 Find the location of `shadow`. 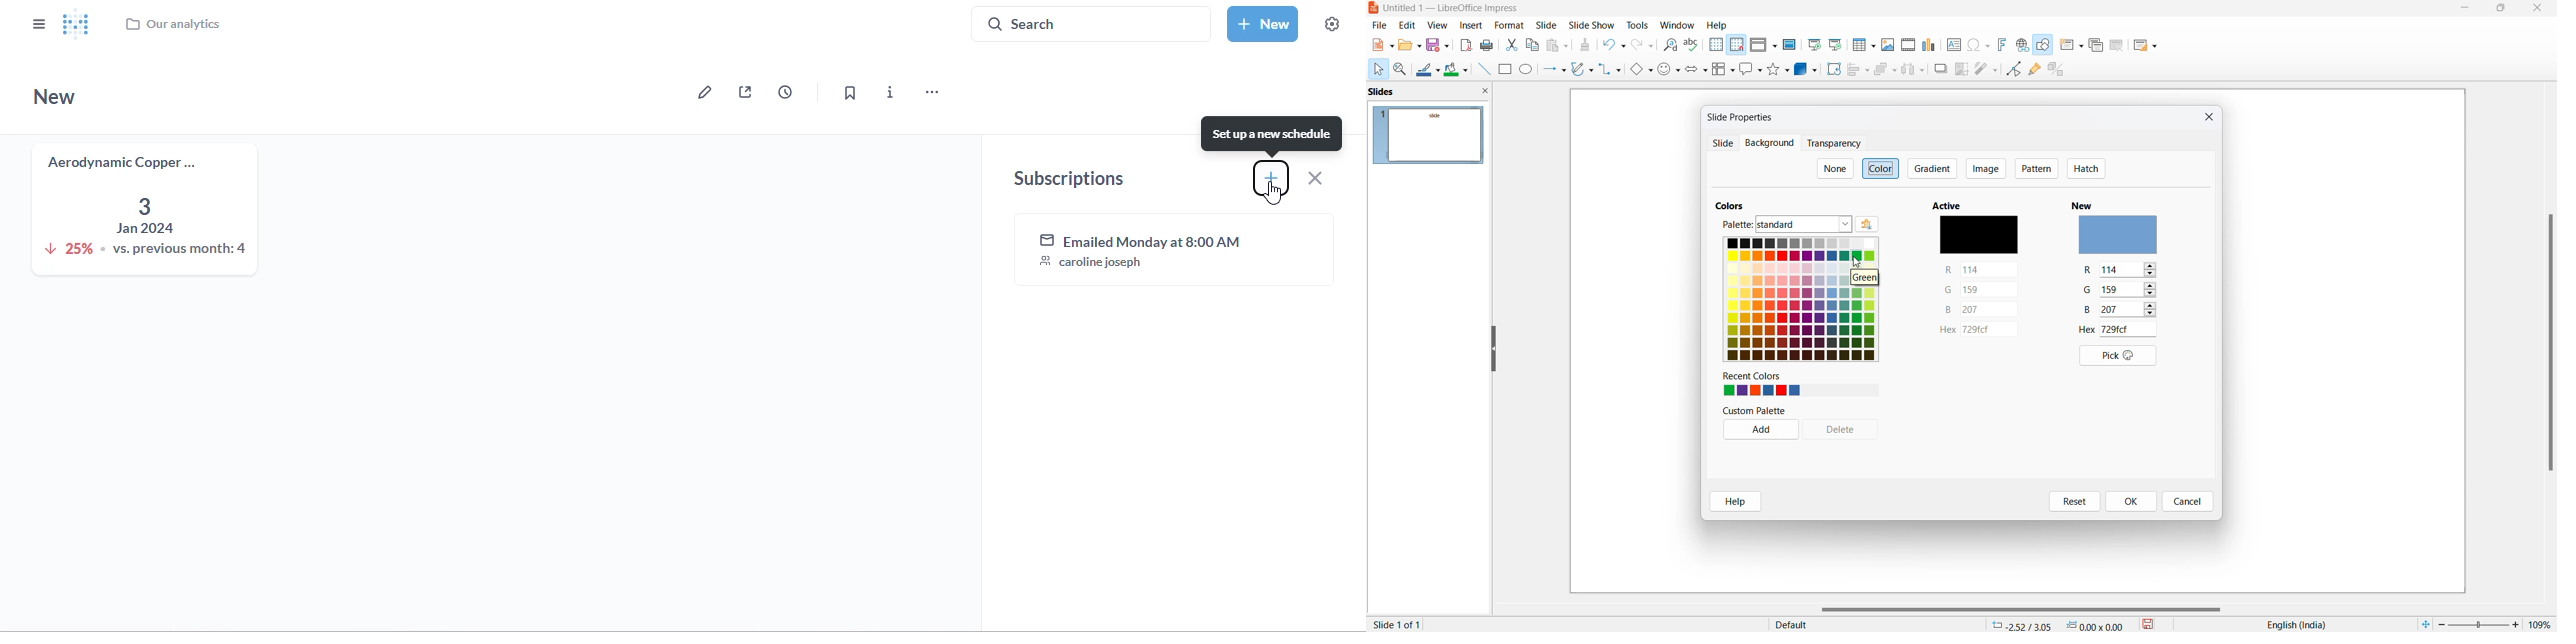

shadow is located at coordinates (1941, 69).